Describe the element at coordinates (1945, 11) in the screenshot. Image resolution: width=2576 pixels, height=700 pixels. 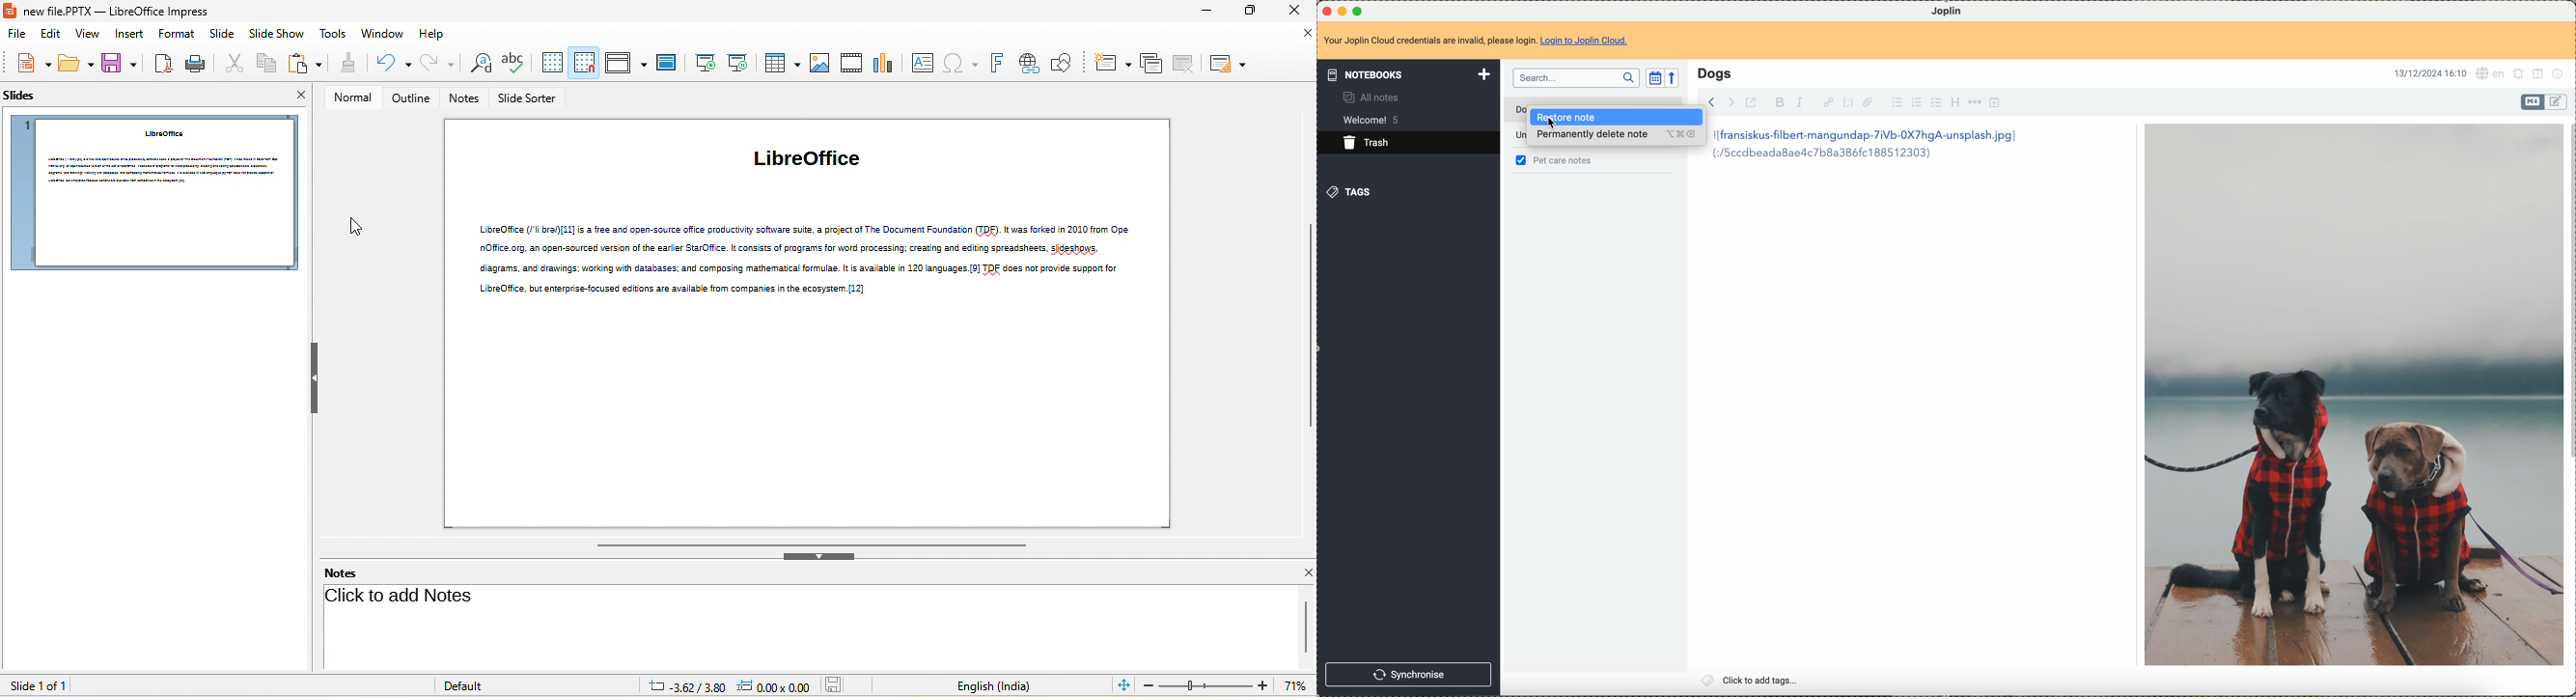
I see `Joplin` at that location.